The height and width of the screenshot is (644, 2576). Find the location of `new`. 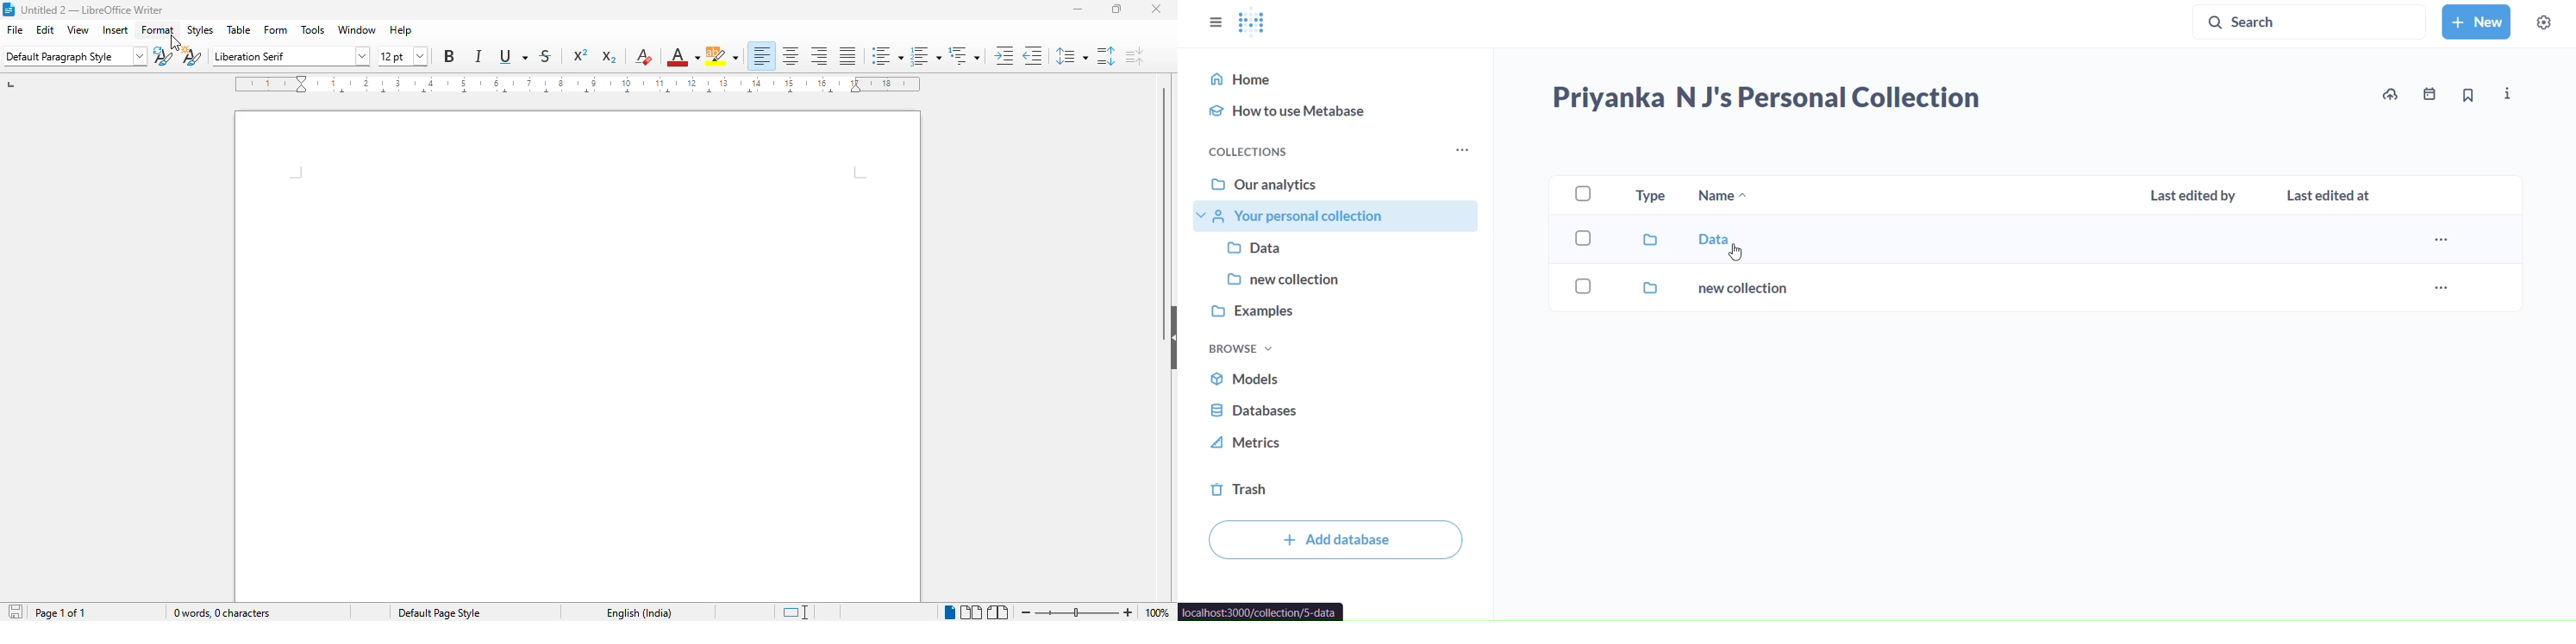

new is located at coordinates (2477, 21).